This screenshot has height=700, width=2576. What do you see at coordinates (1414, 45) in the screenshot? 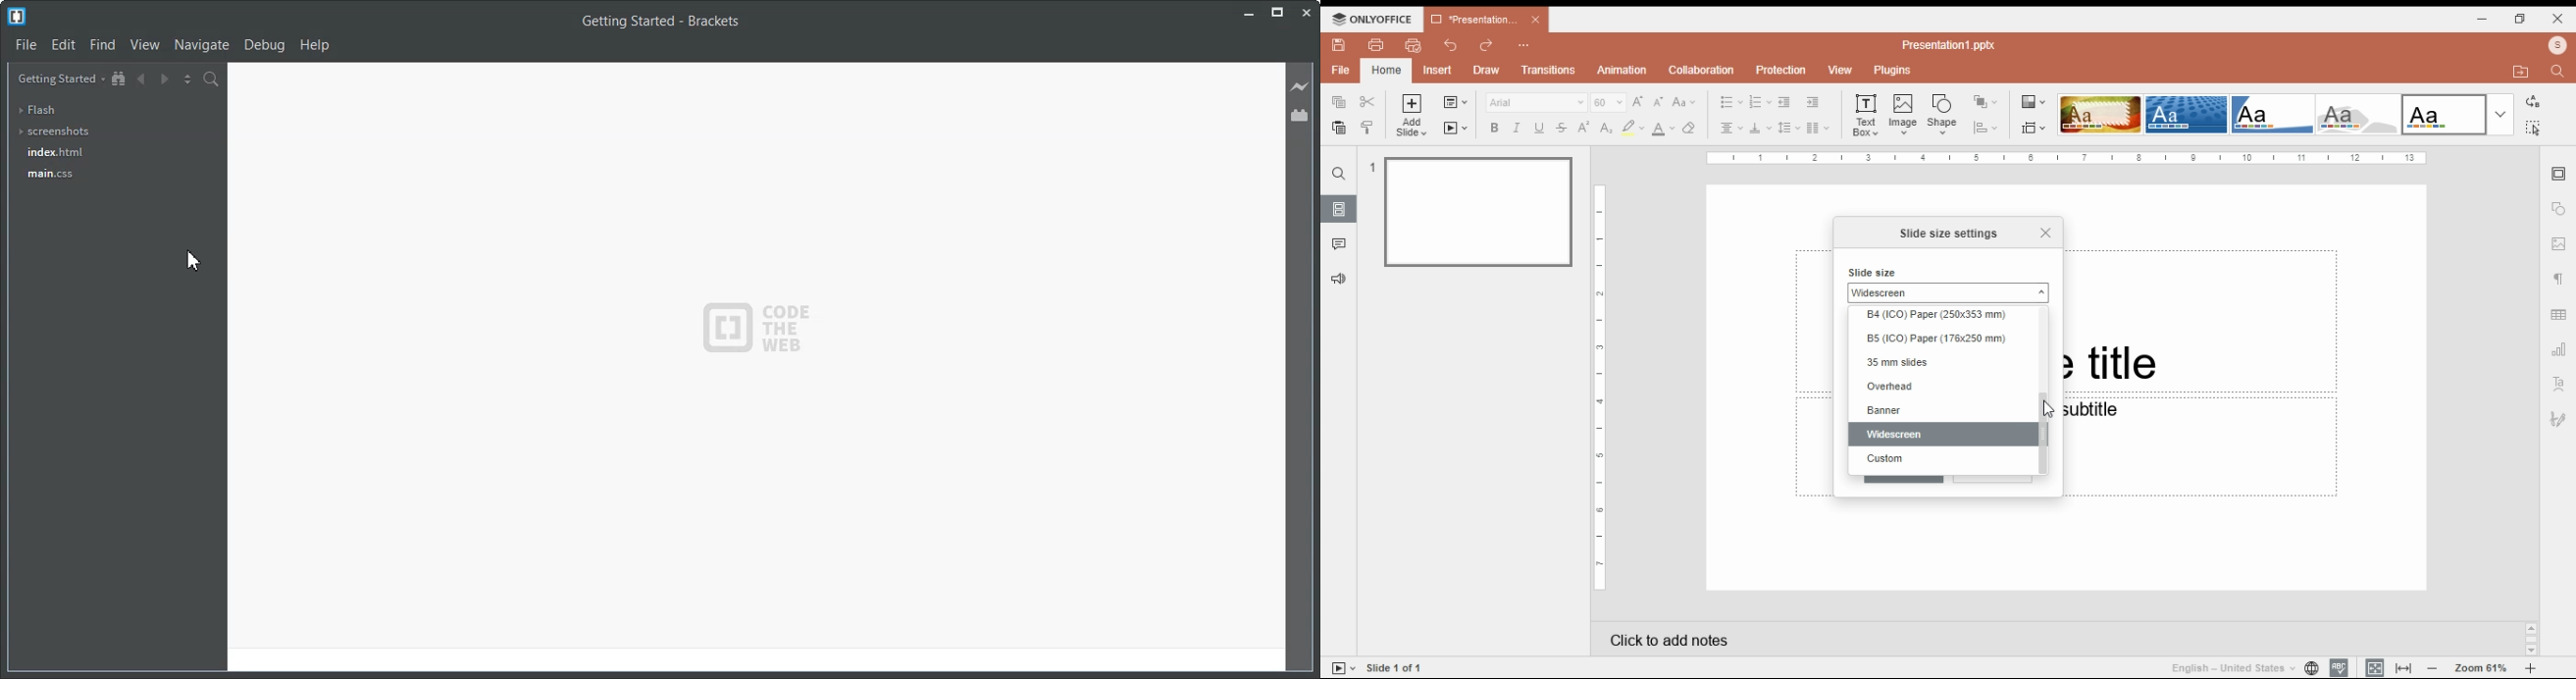
I see `quick print ` at bounding box center [1414, 45].